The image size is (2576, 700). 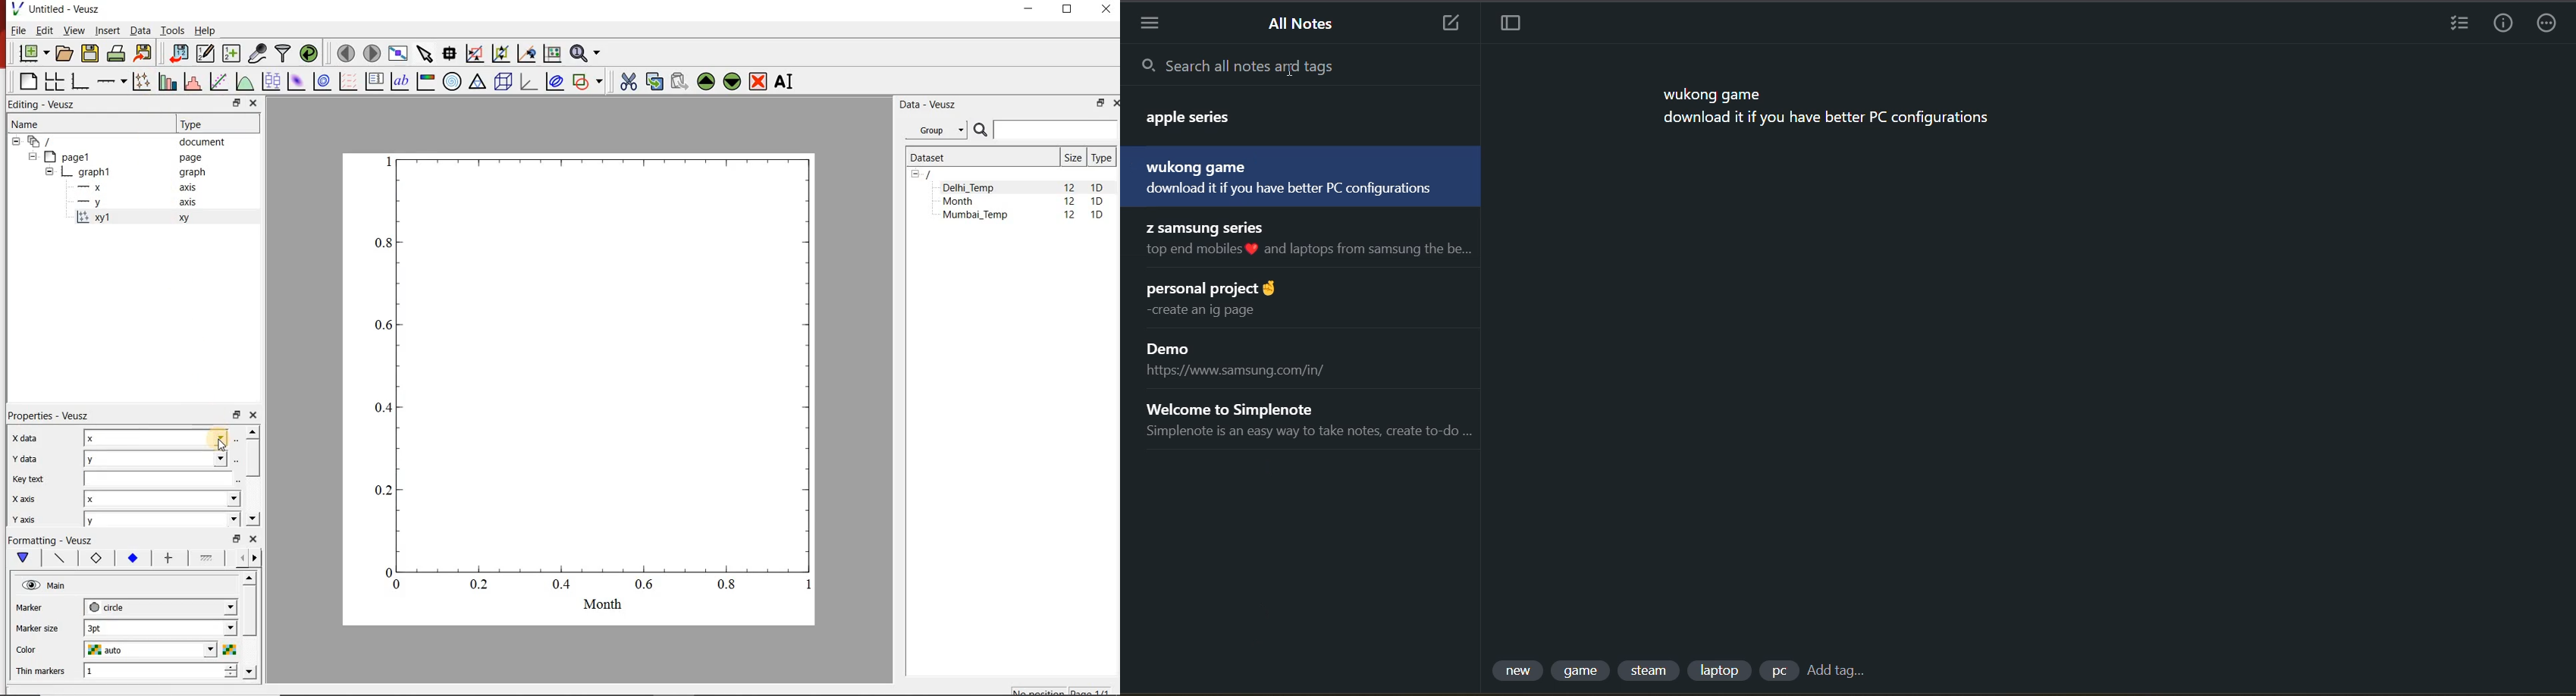 I want to click on Type, so click(x=1102, y=157).